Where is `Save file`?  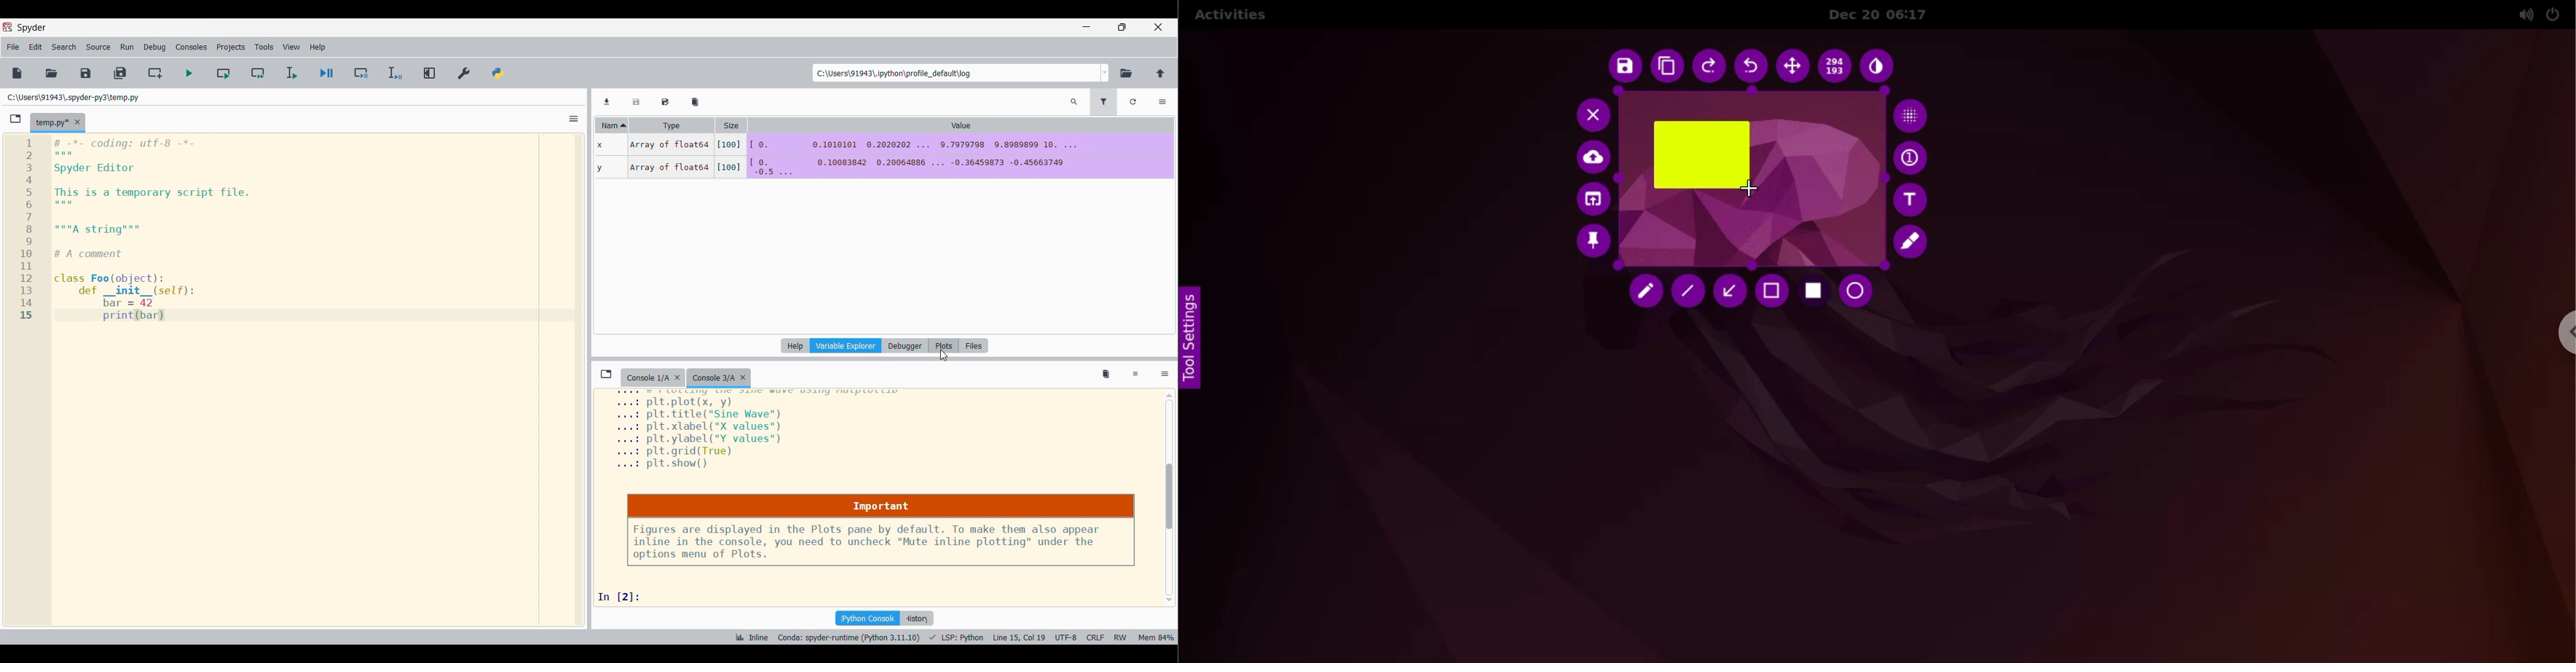
Save file is located at coordinates (86, 74).